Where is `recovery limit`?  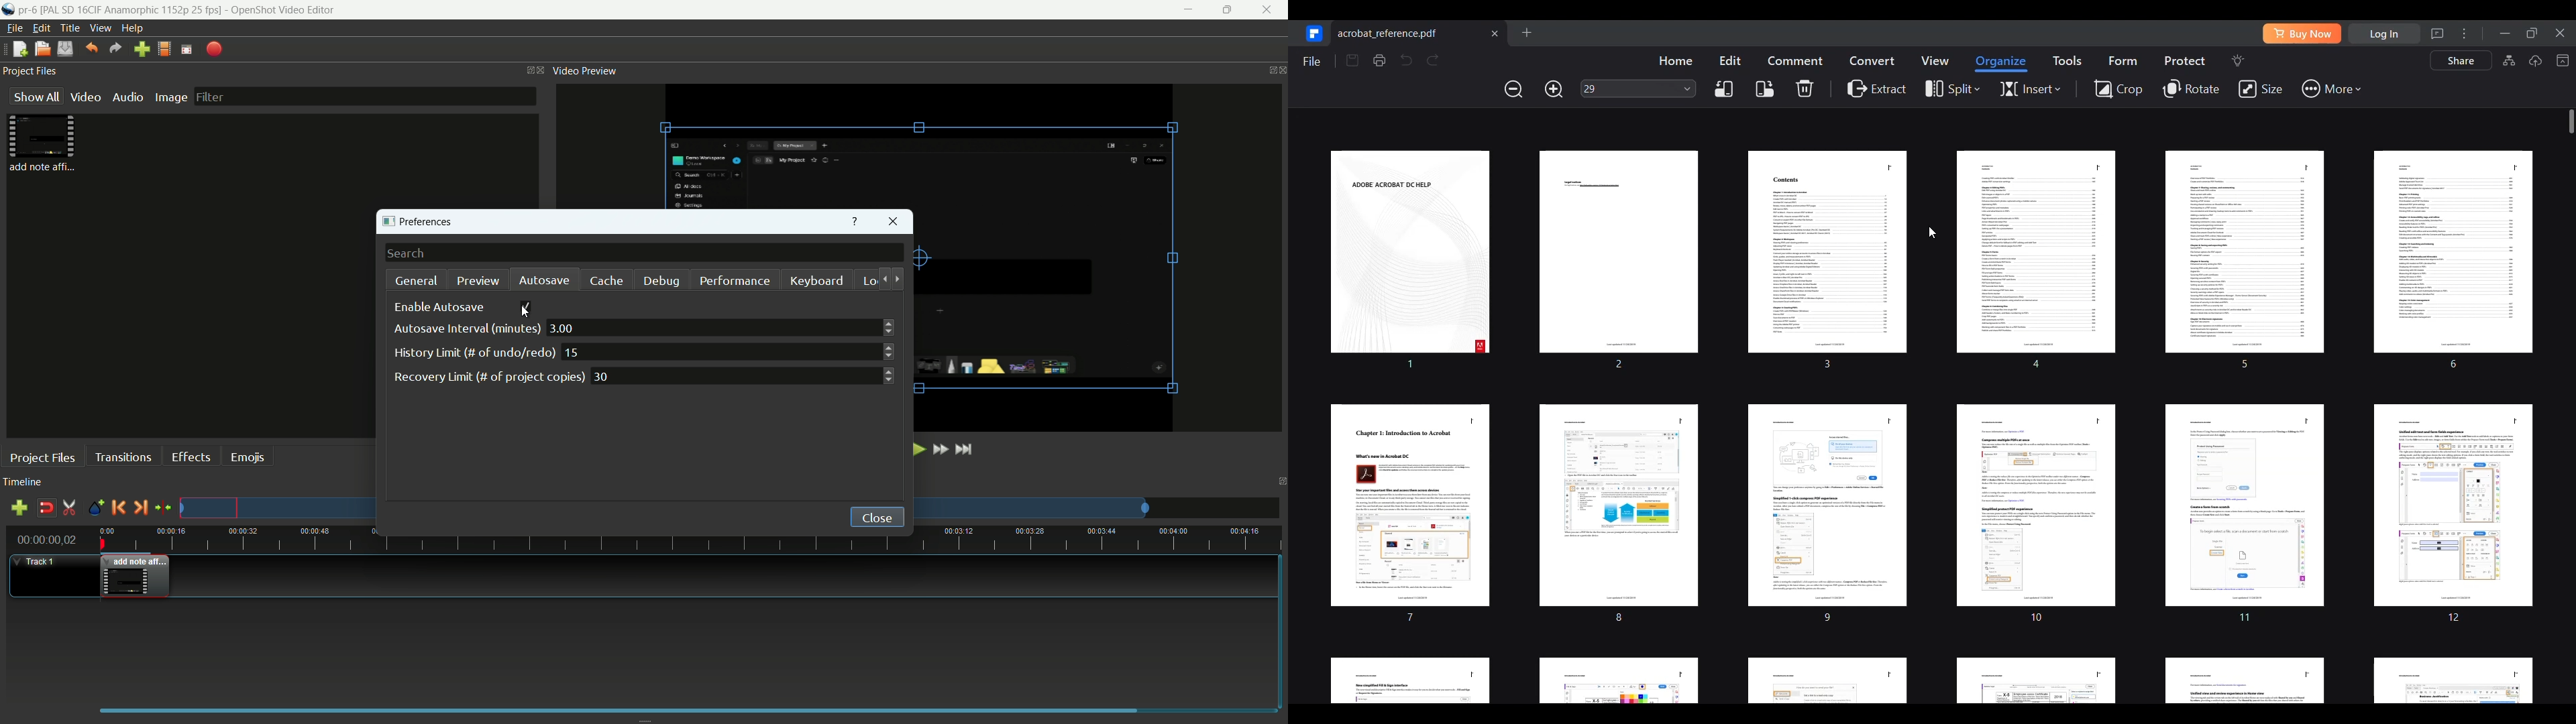
recovery limit is located at coordinates (488, 377).